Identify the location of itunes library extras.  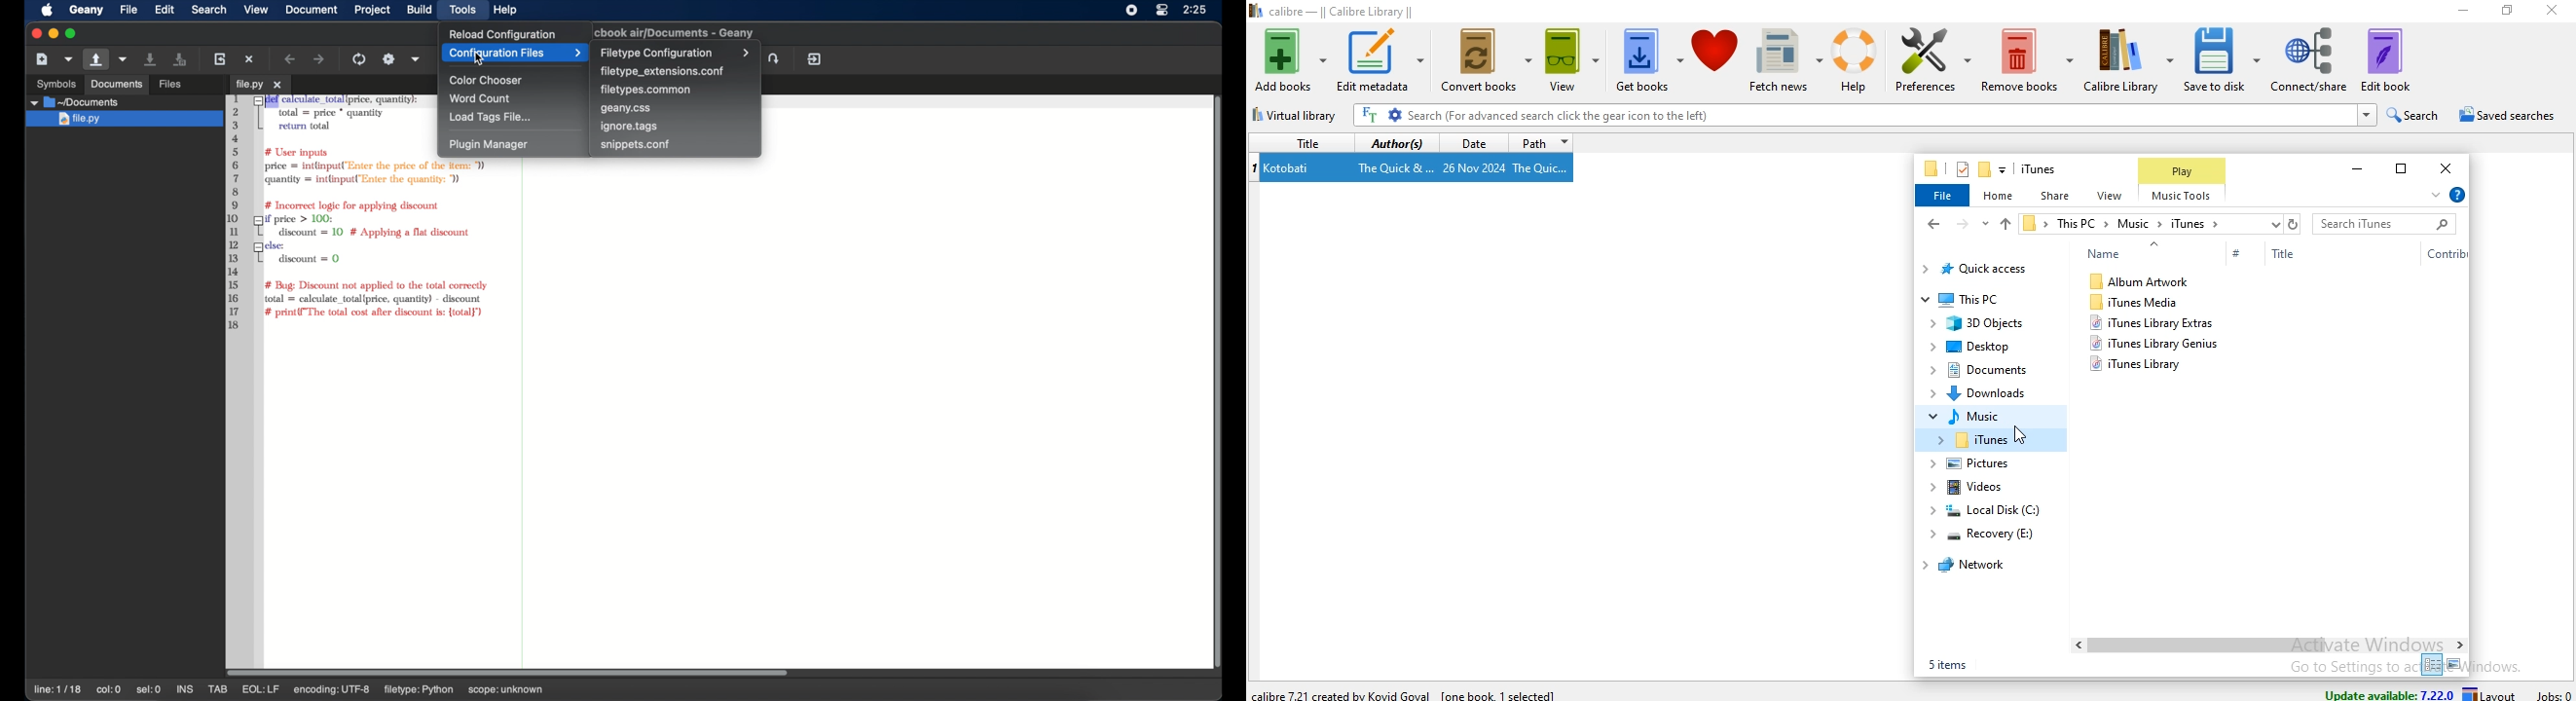
(2153, 324).